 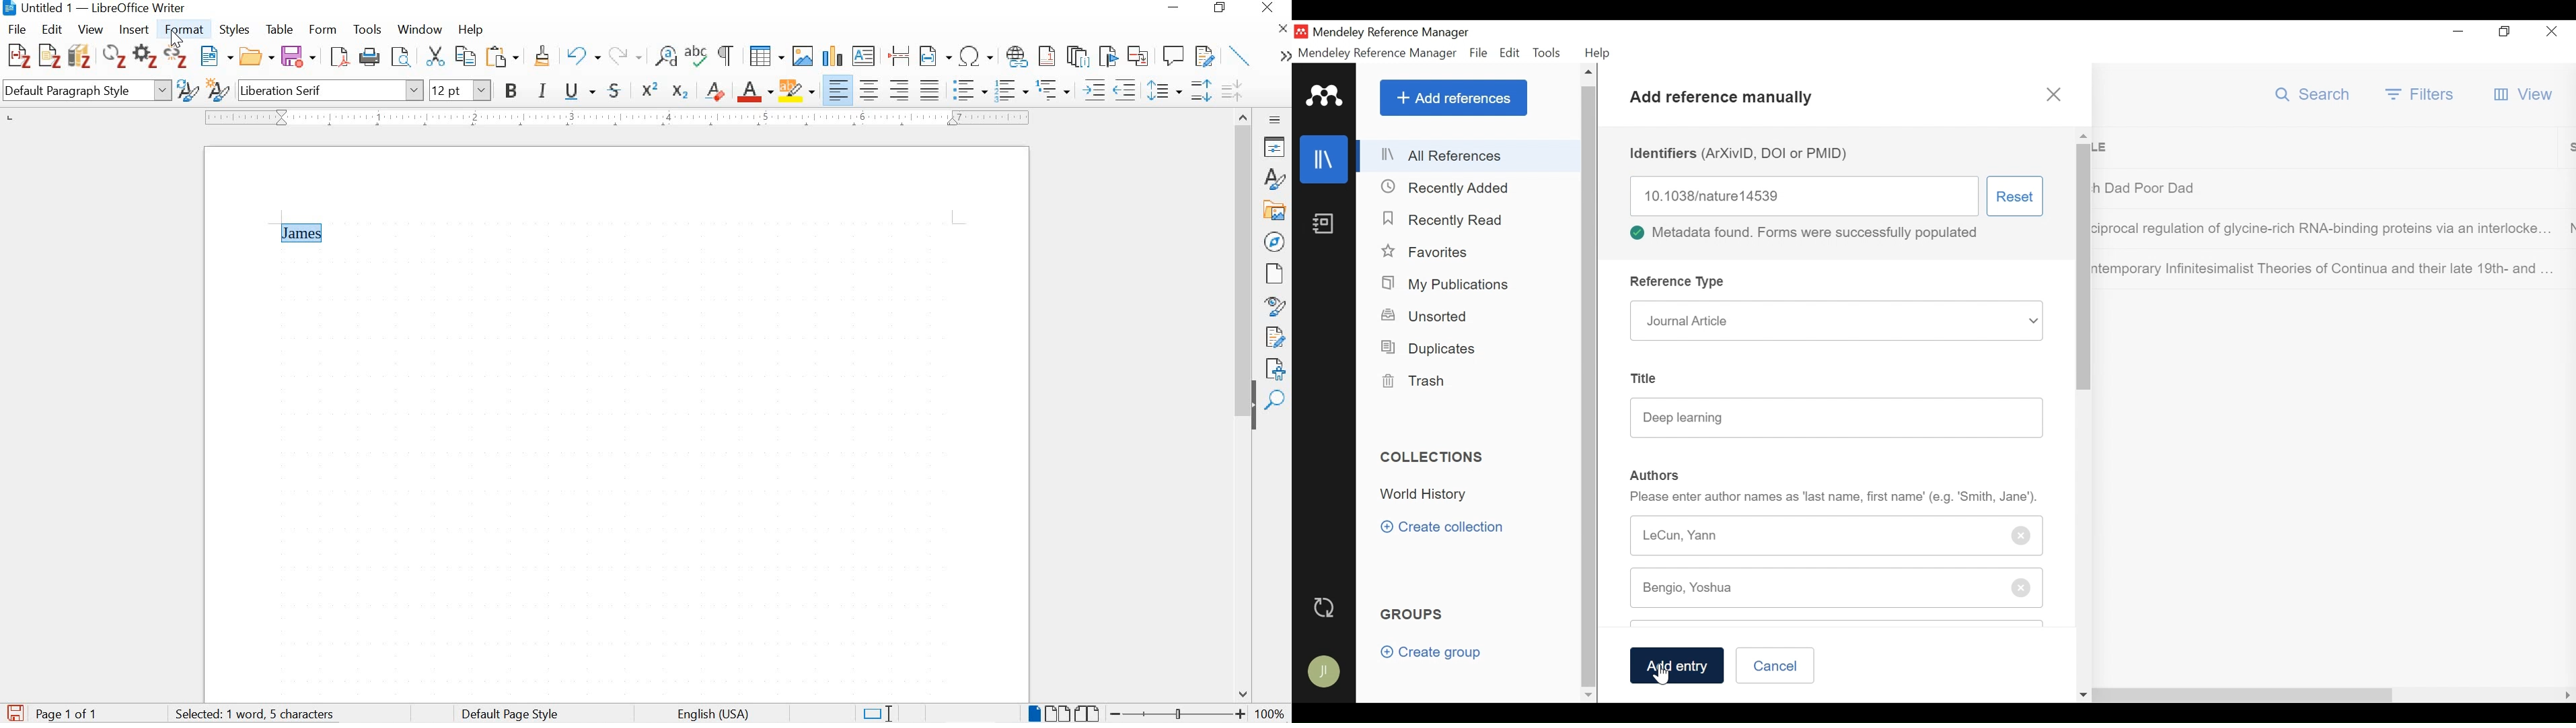 What do you see at coordinates (1047, 57) in the screenshot?
I see `insert endnote` at bounding box center [1047, 57].